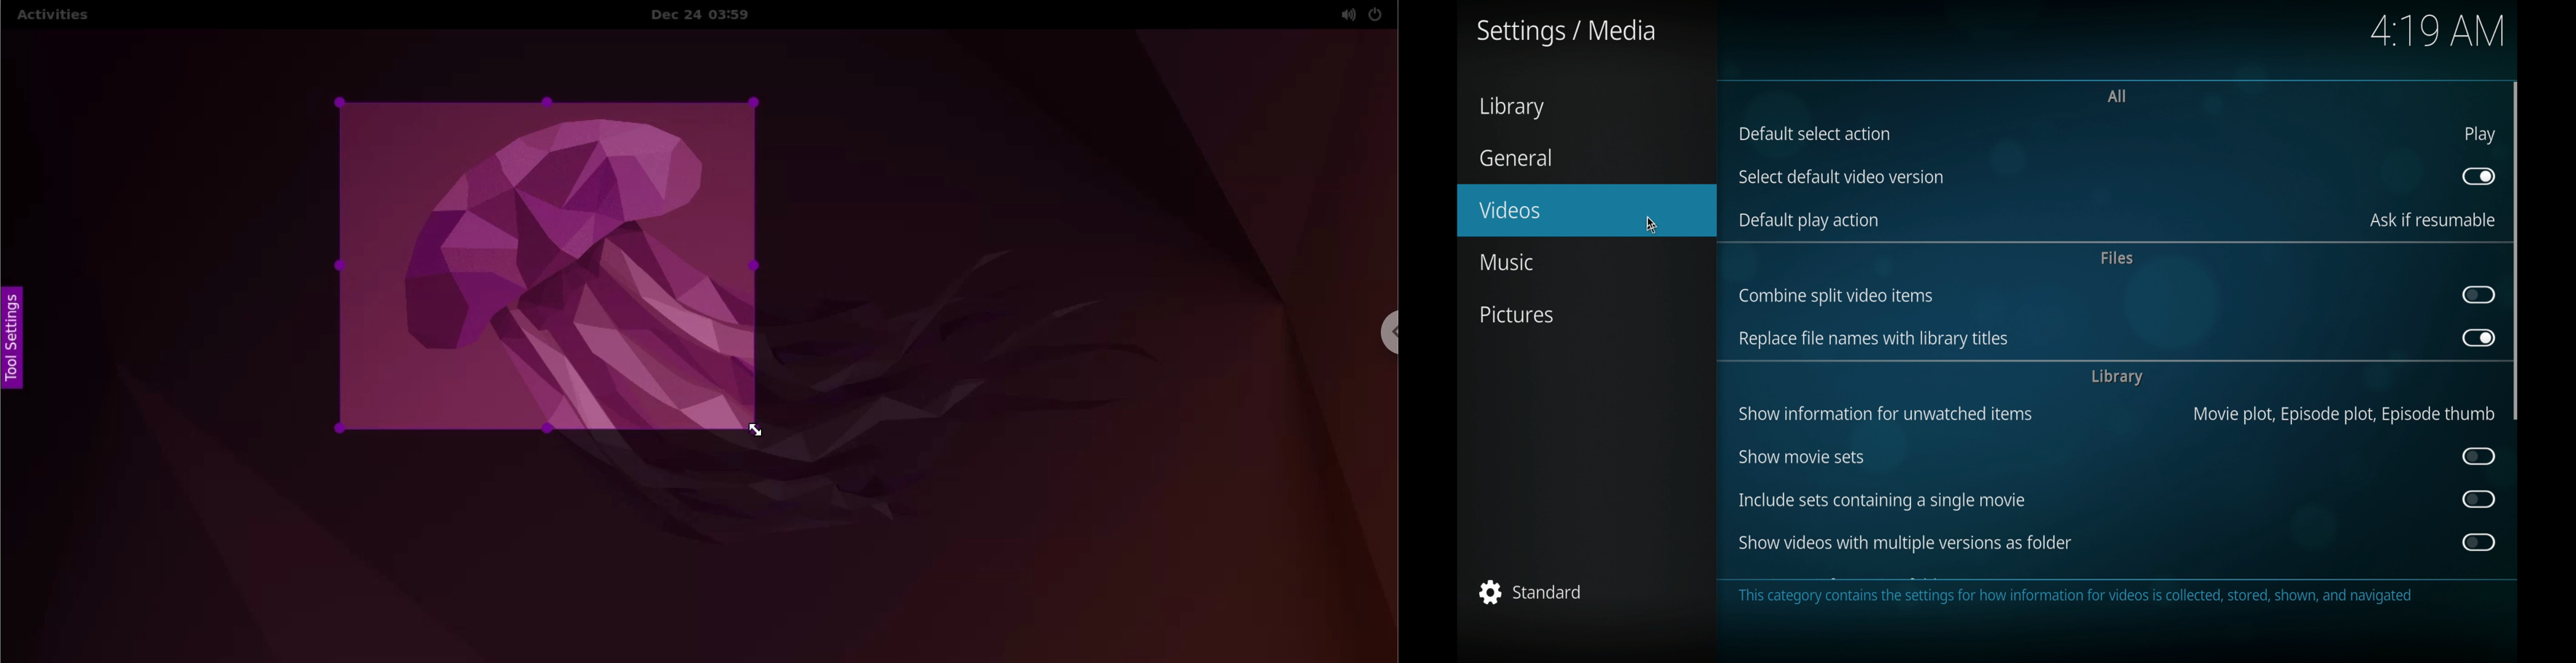 The width and height of the screenshot is (2576, 672). Describe the element at coordinates (1532, 591) in the screenshot. I see `standard` at that location.